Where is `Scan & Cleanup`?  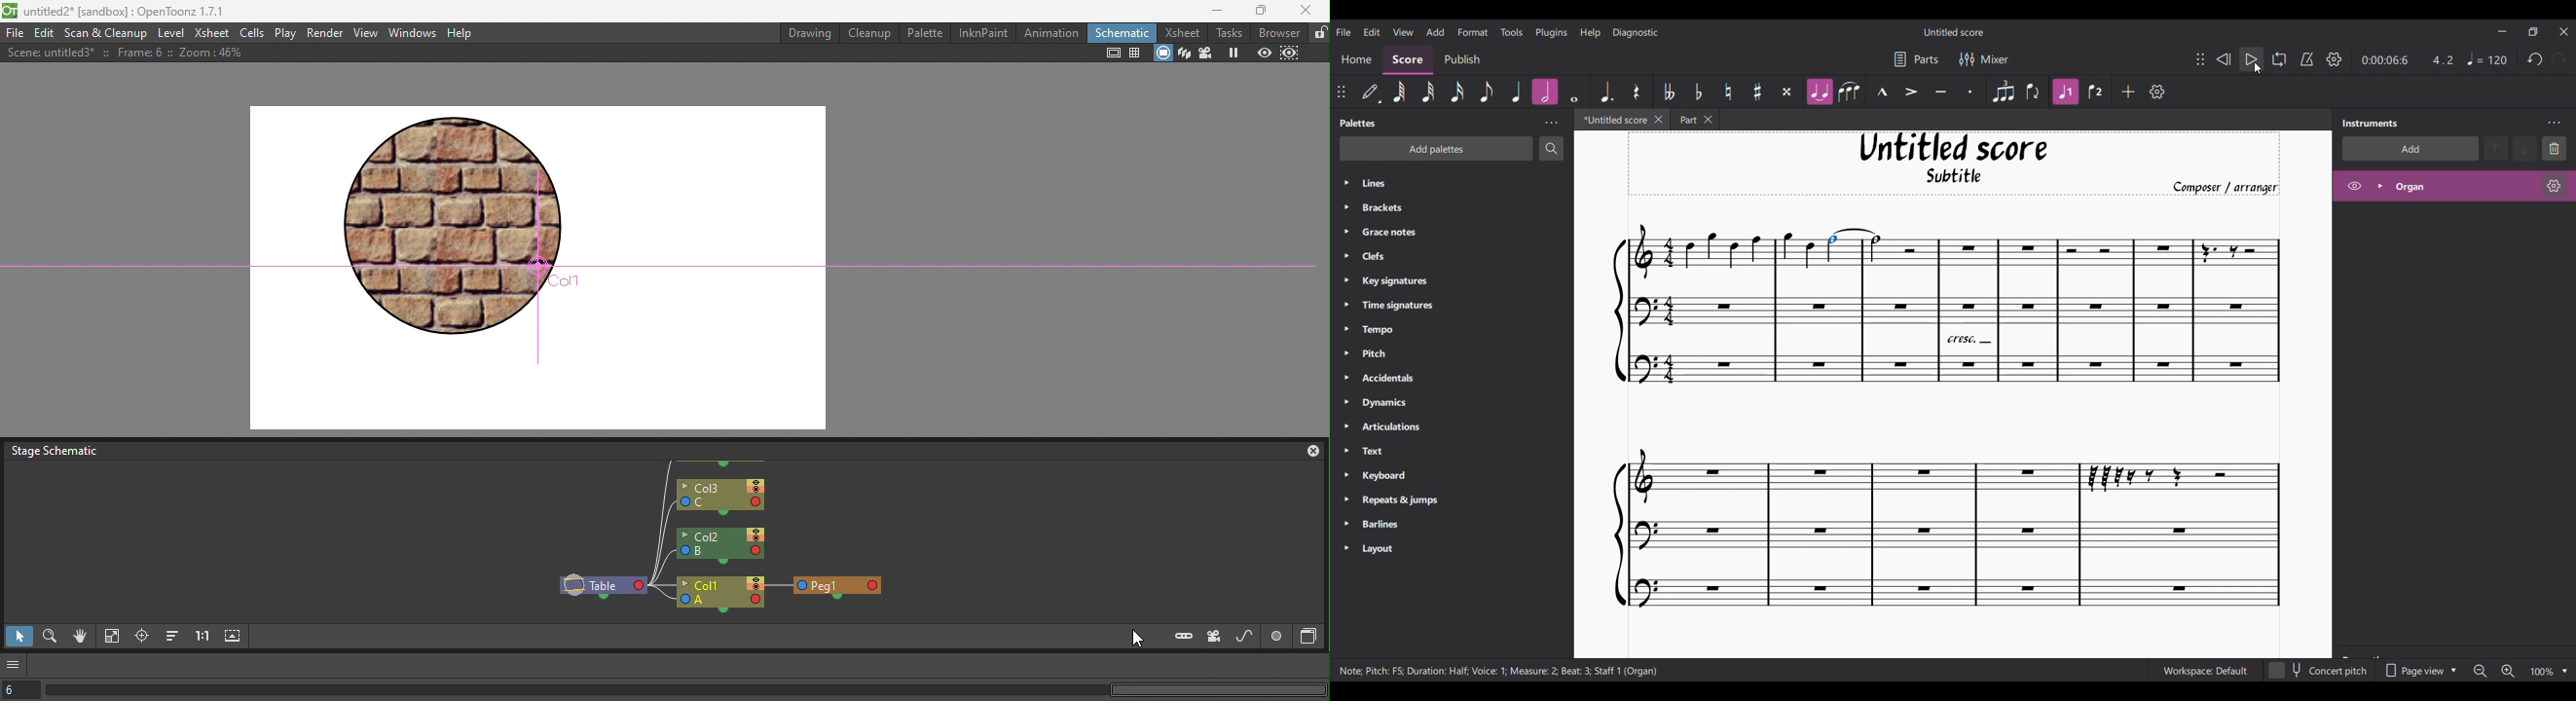
Scan & Cleanup is located at coordinates (106, 34).